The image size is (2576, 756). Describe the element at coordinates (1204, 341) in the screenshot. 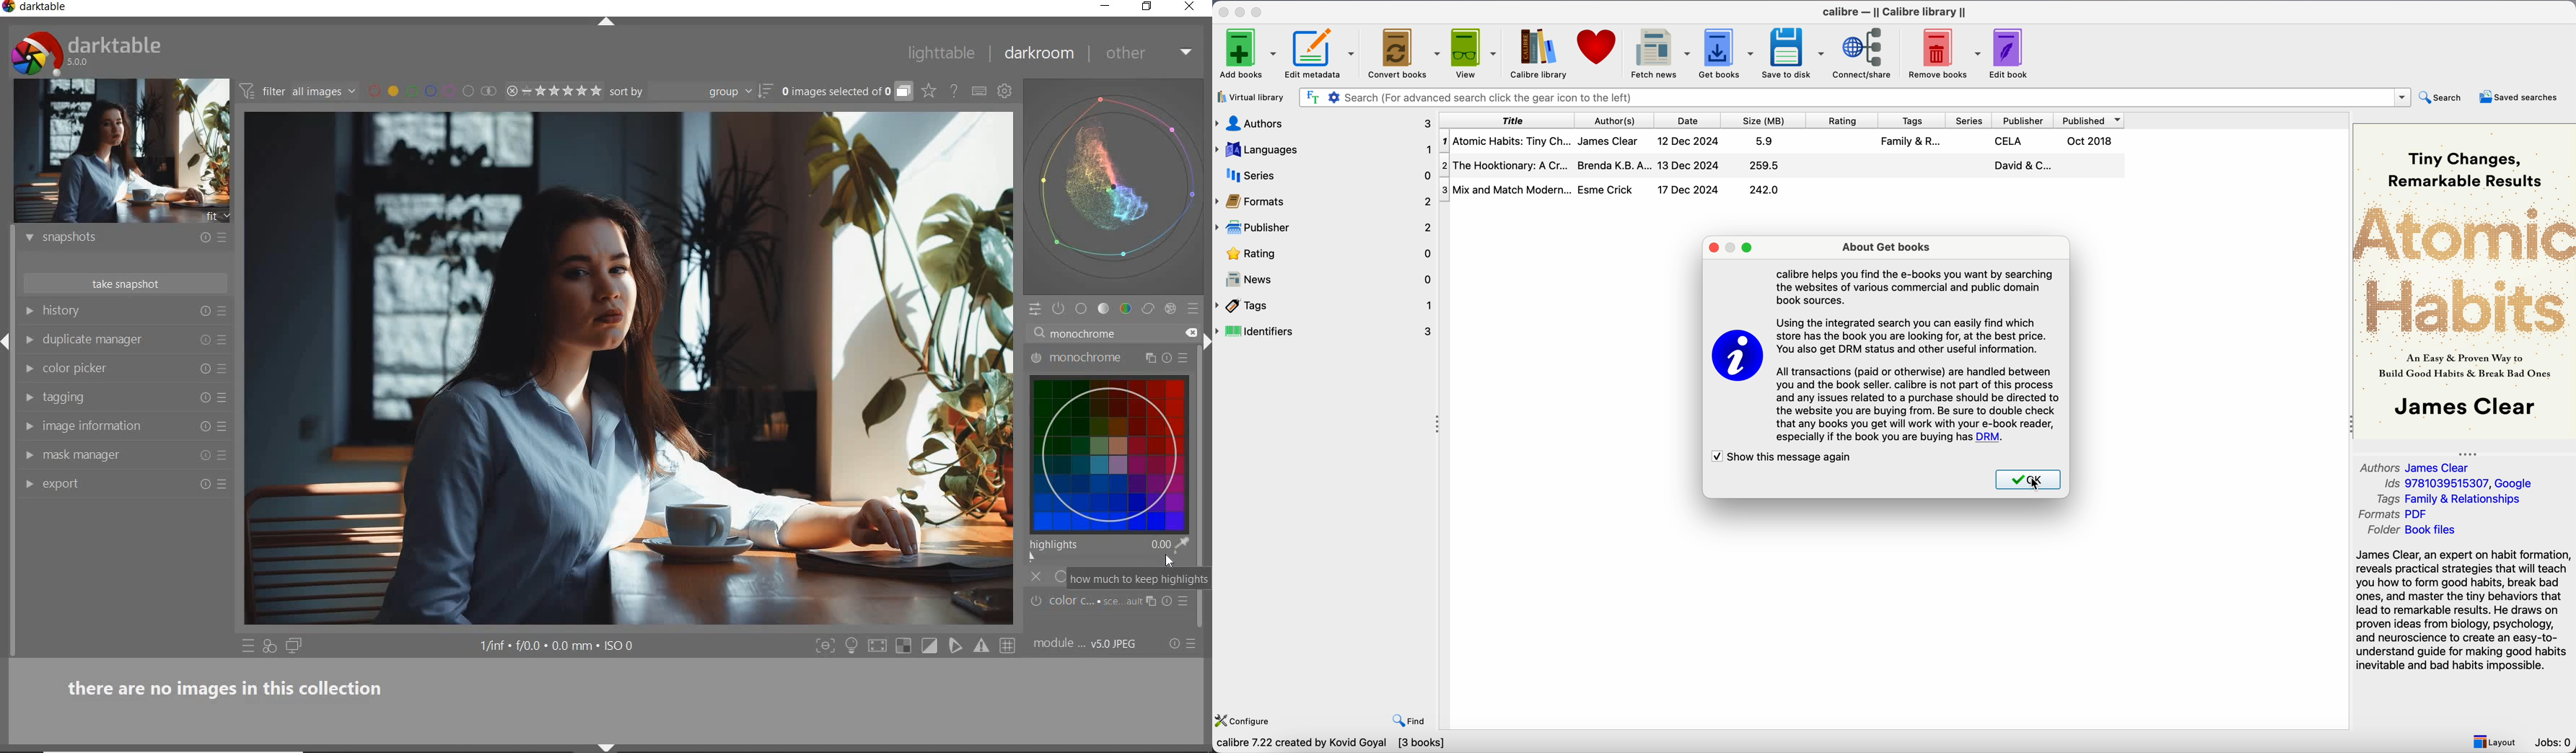

I see `shift+ctrl+r` at that location.